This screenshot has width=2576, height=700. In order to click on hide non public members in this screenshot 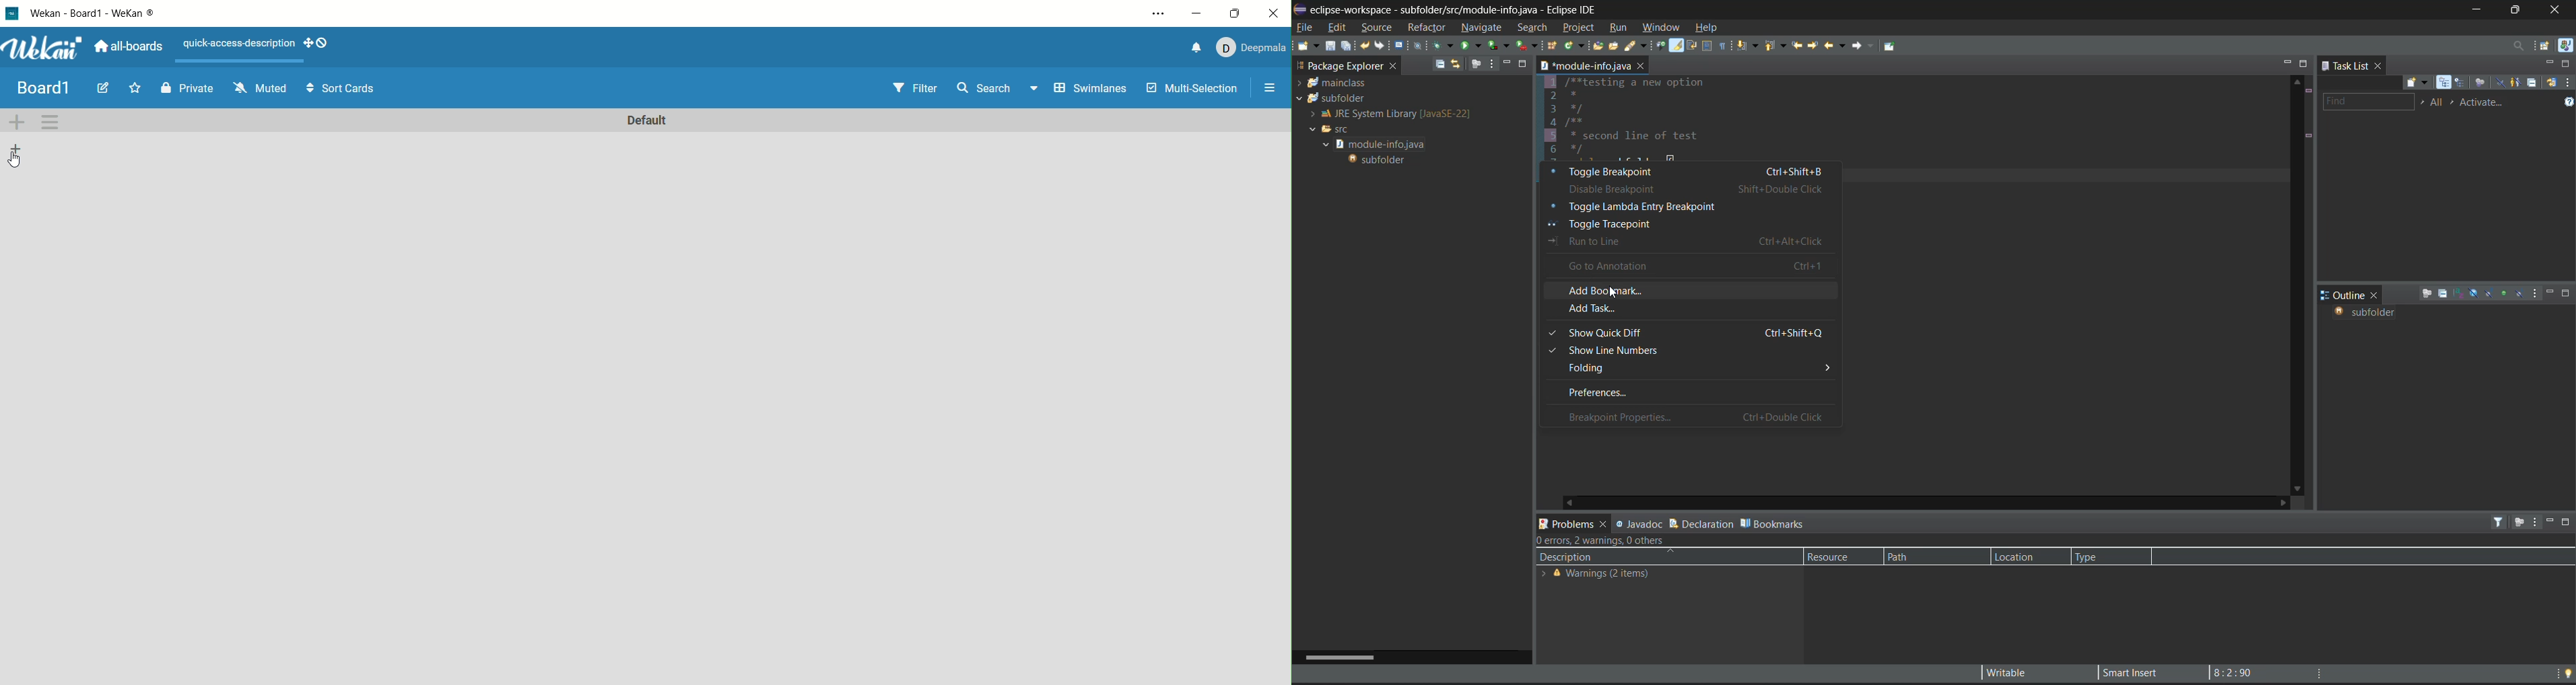, I will do `click(2505, 292)`.